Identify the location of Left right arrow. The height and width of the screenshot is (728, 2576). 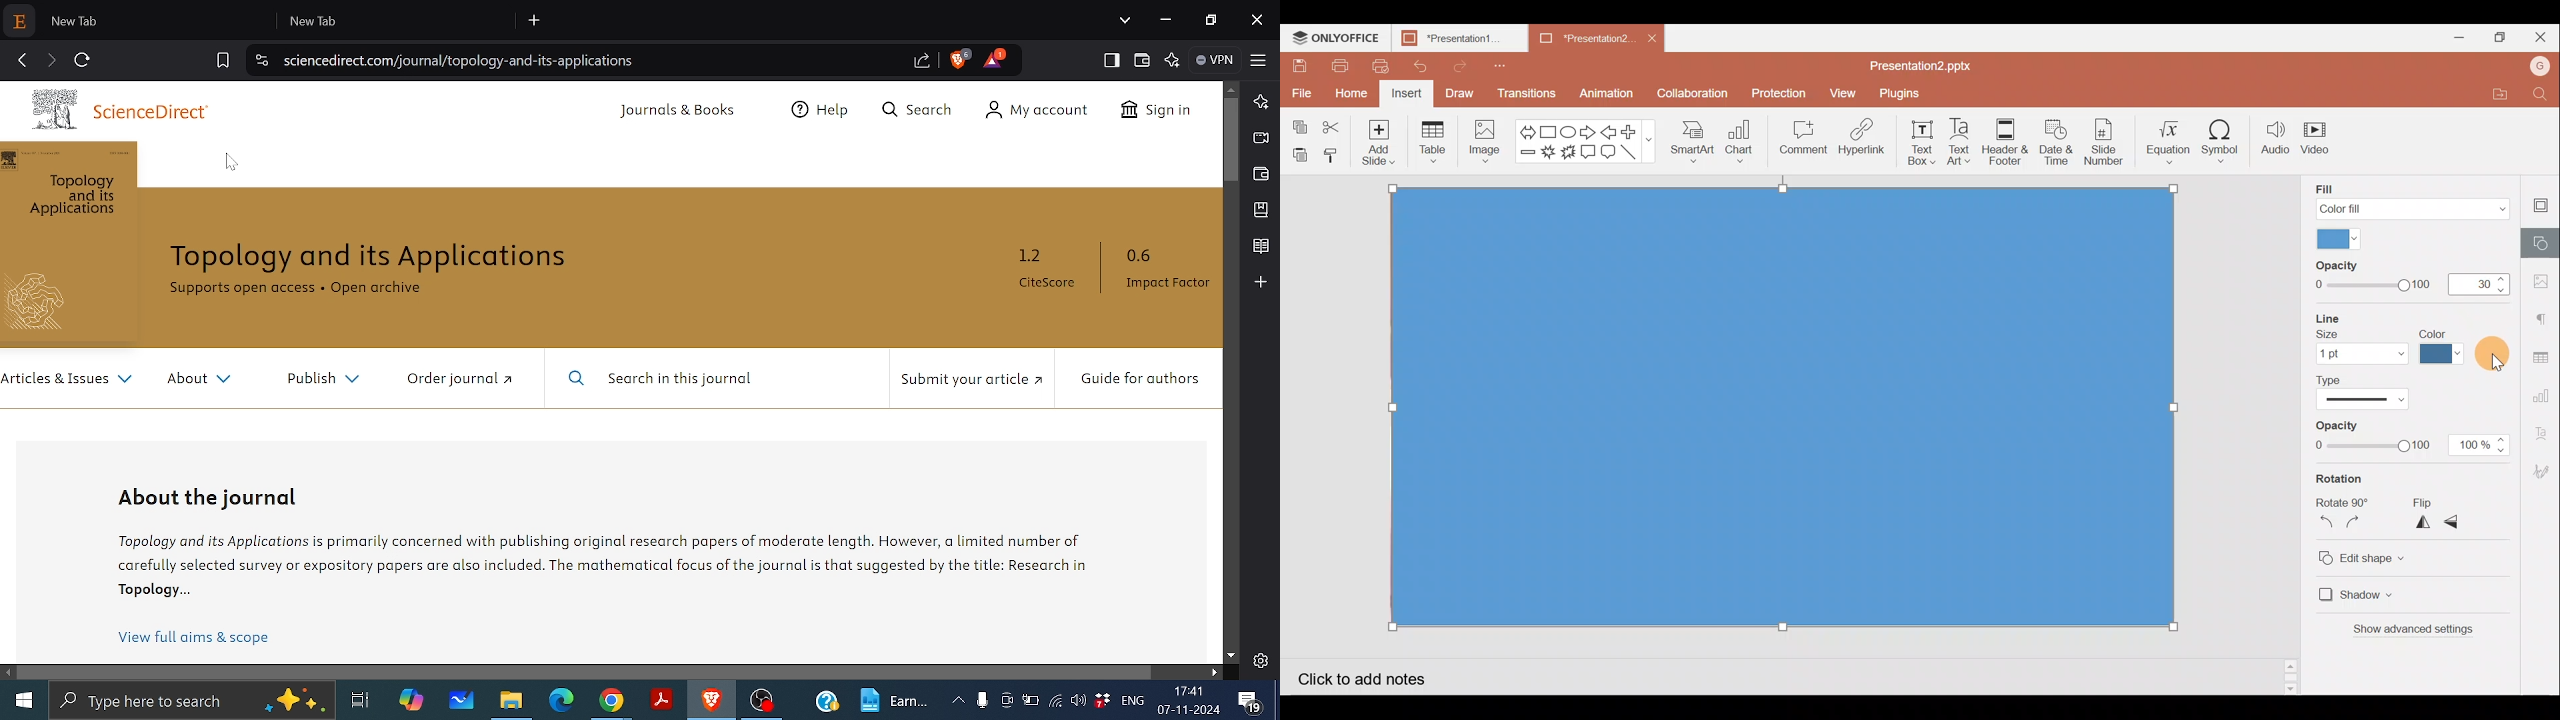
(1527, 128).